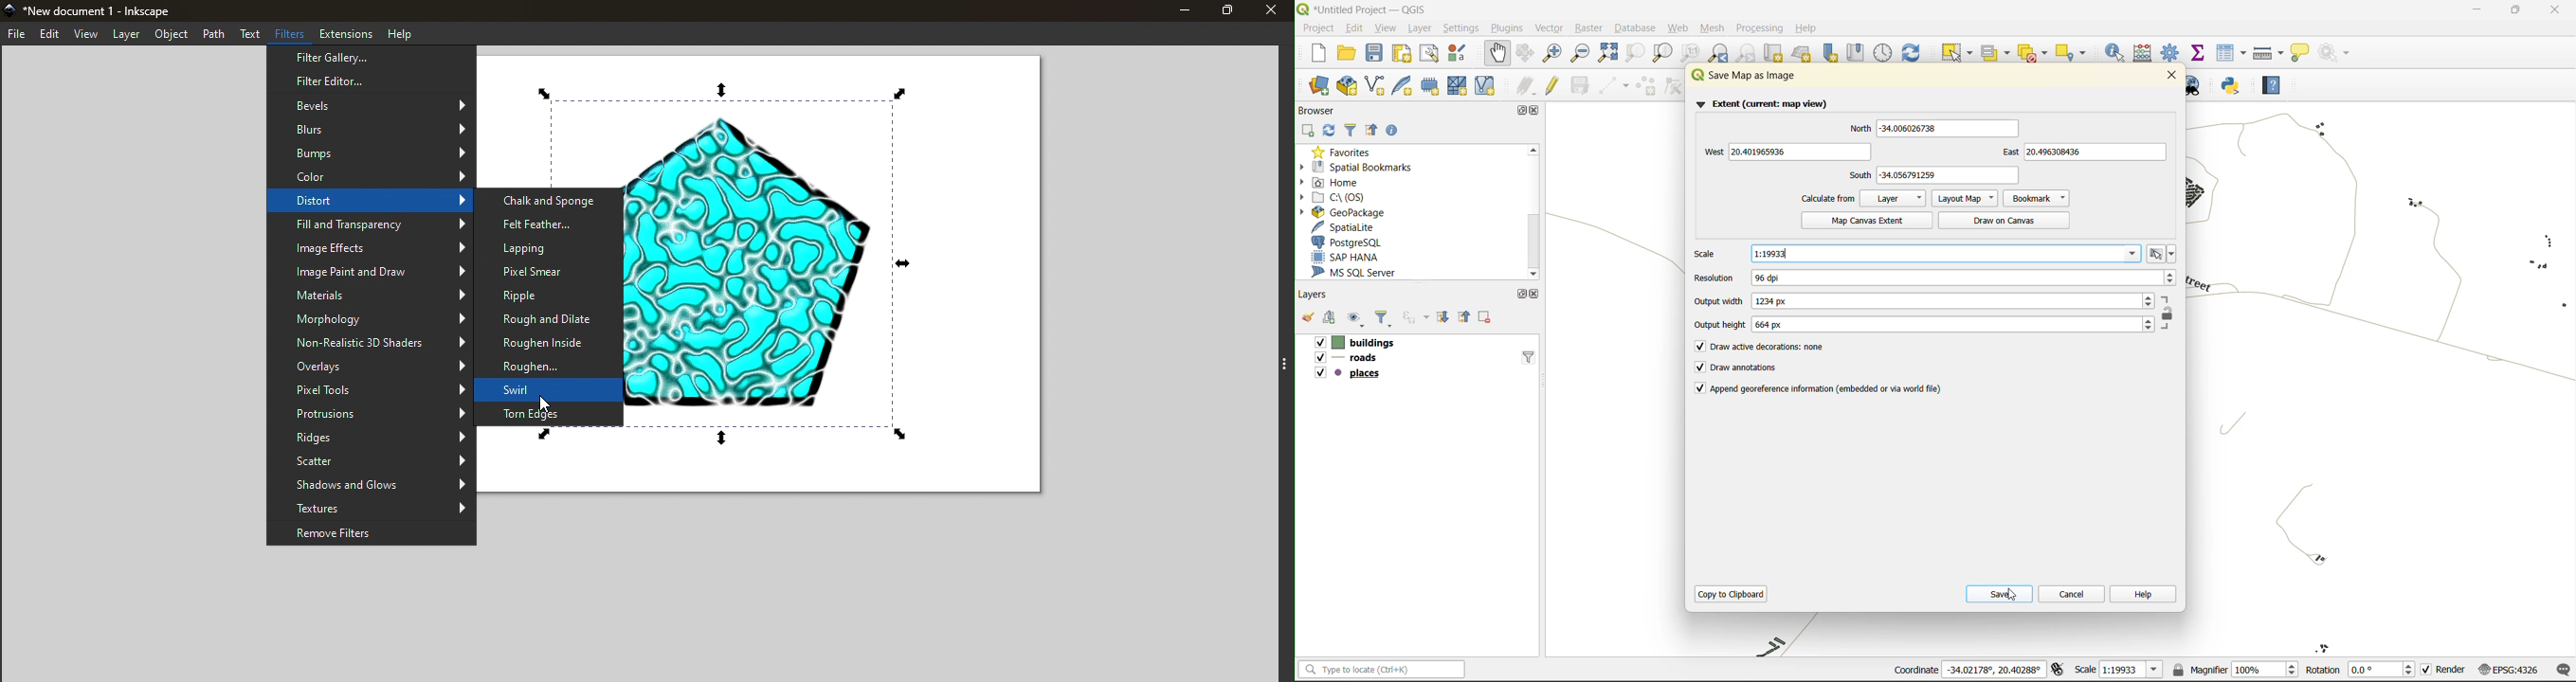 The image size is (2576, 700). I want to click on ms sql server, so click(1358, 272).